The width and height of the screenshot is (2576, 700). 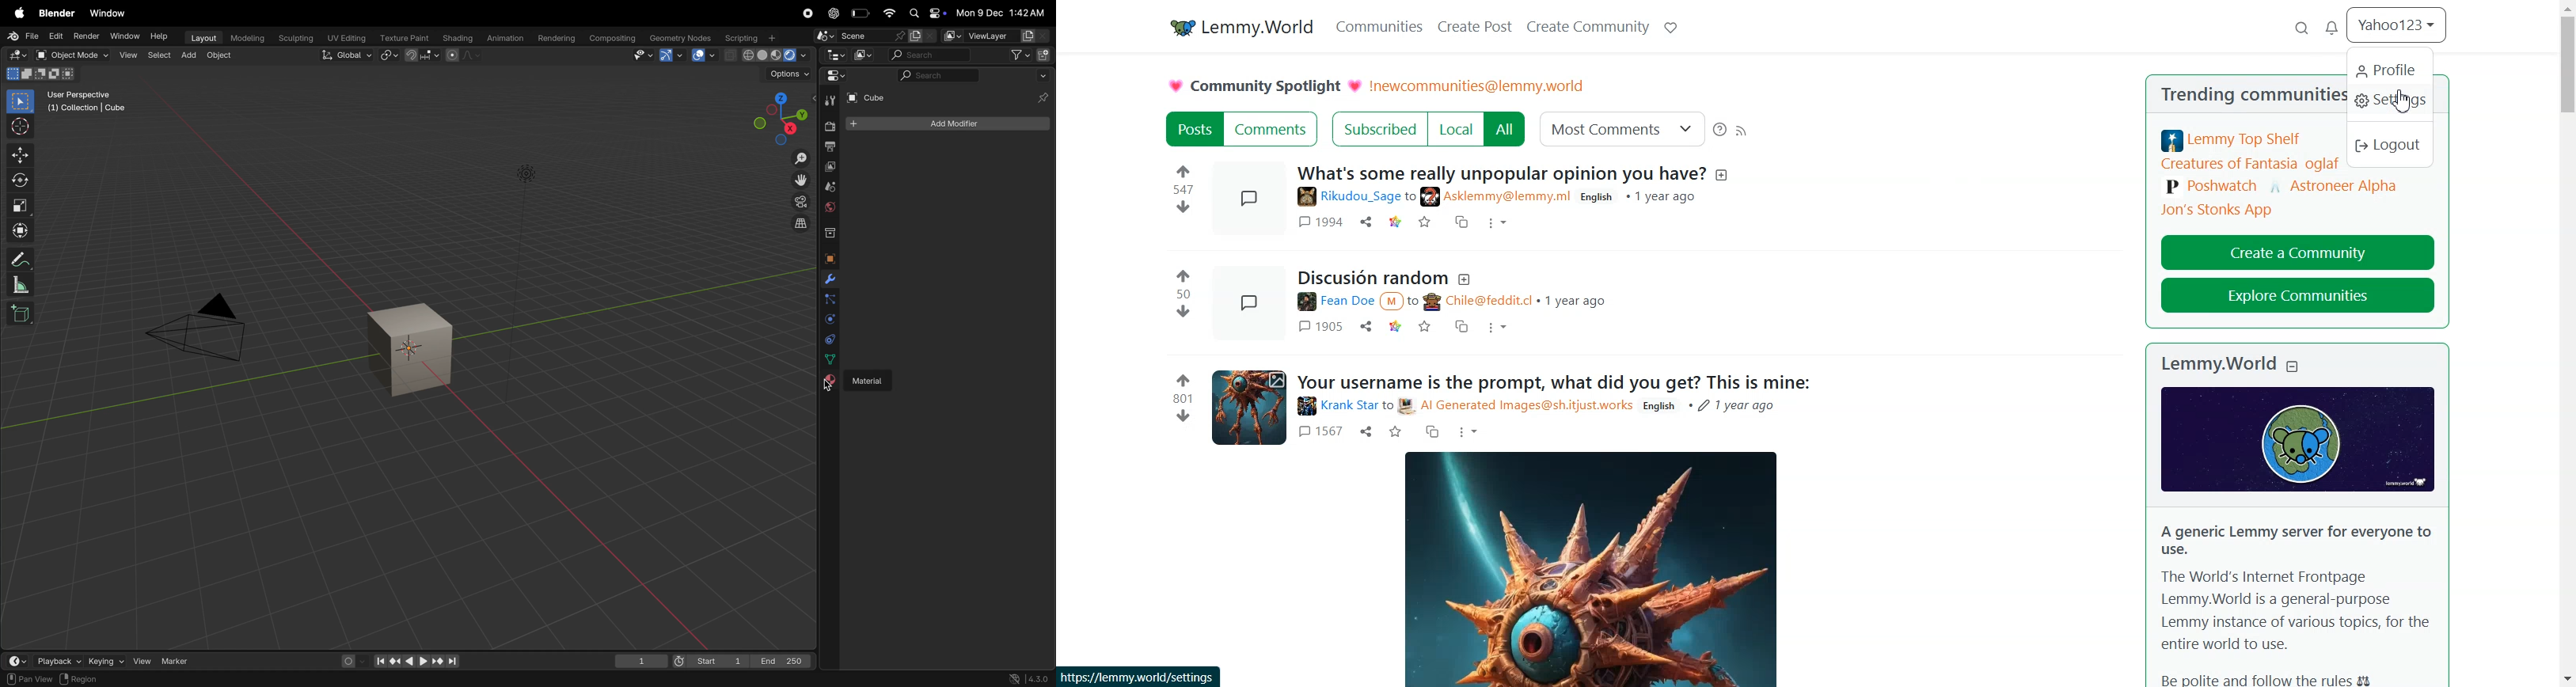 What do you see at coordinates (179, 660) in the screenshot?
I see `marker` at bounding box center [179, 660].